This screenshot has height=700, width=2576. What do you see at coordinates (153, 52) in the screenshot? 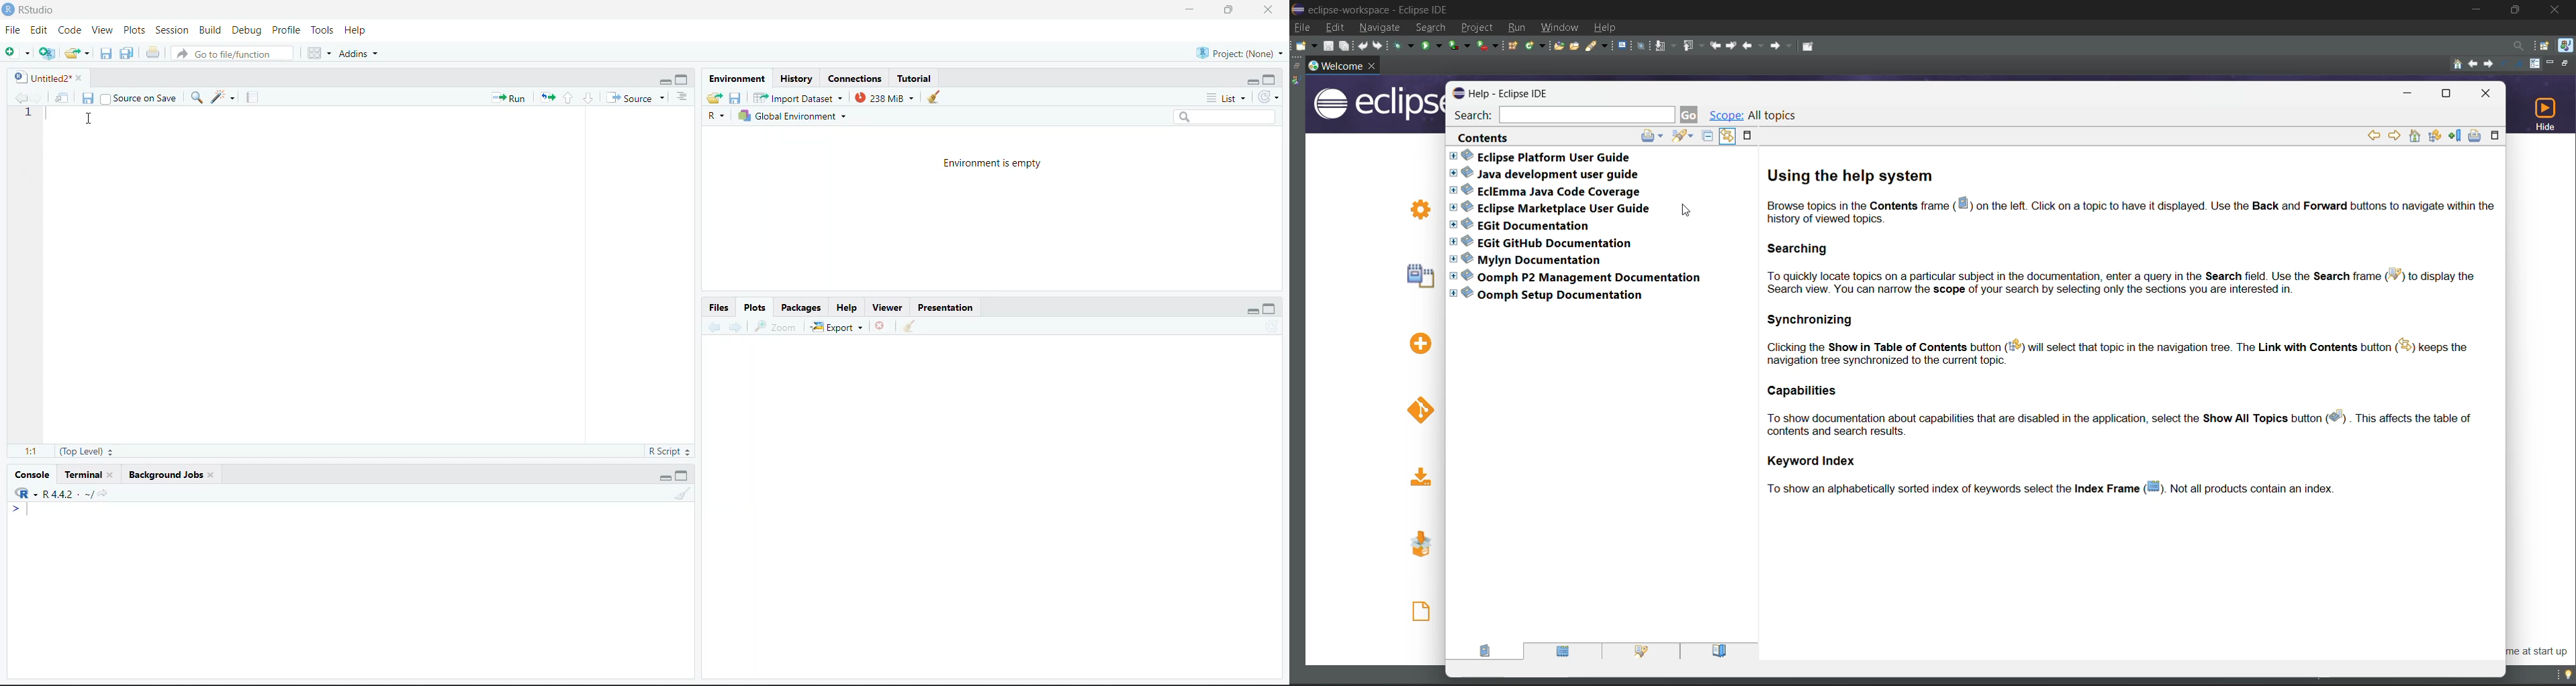
I see `print` at bounding box center [153, 52].